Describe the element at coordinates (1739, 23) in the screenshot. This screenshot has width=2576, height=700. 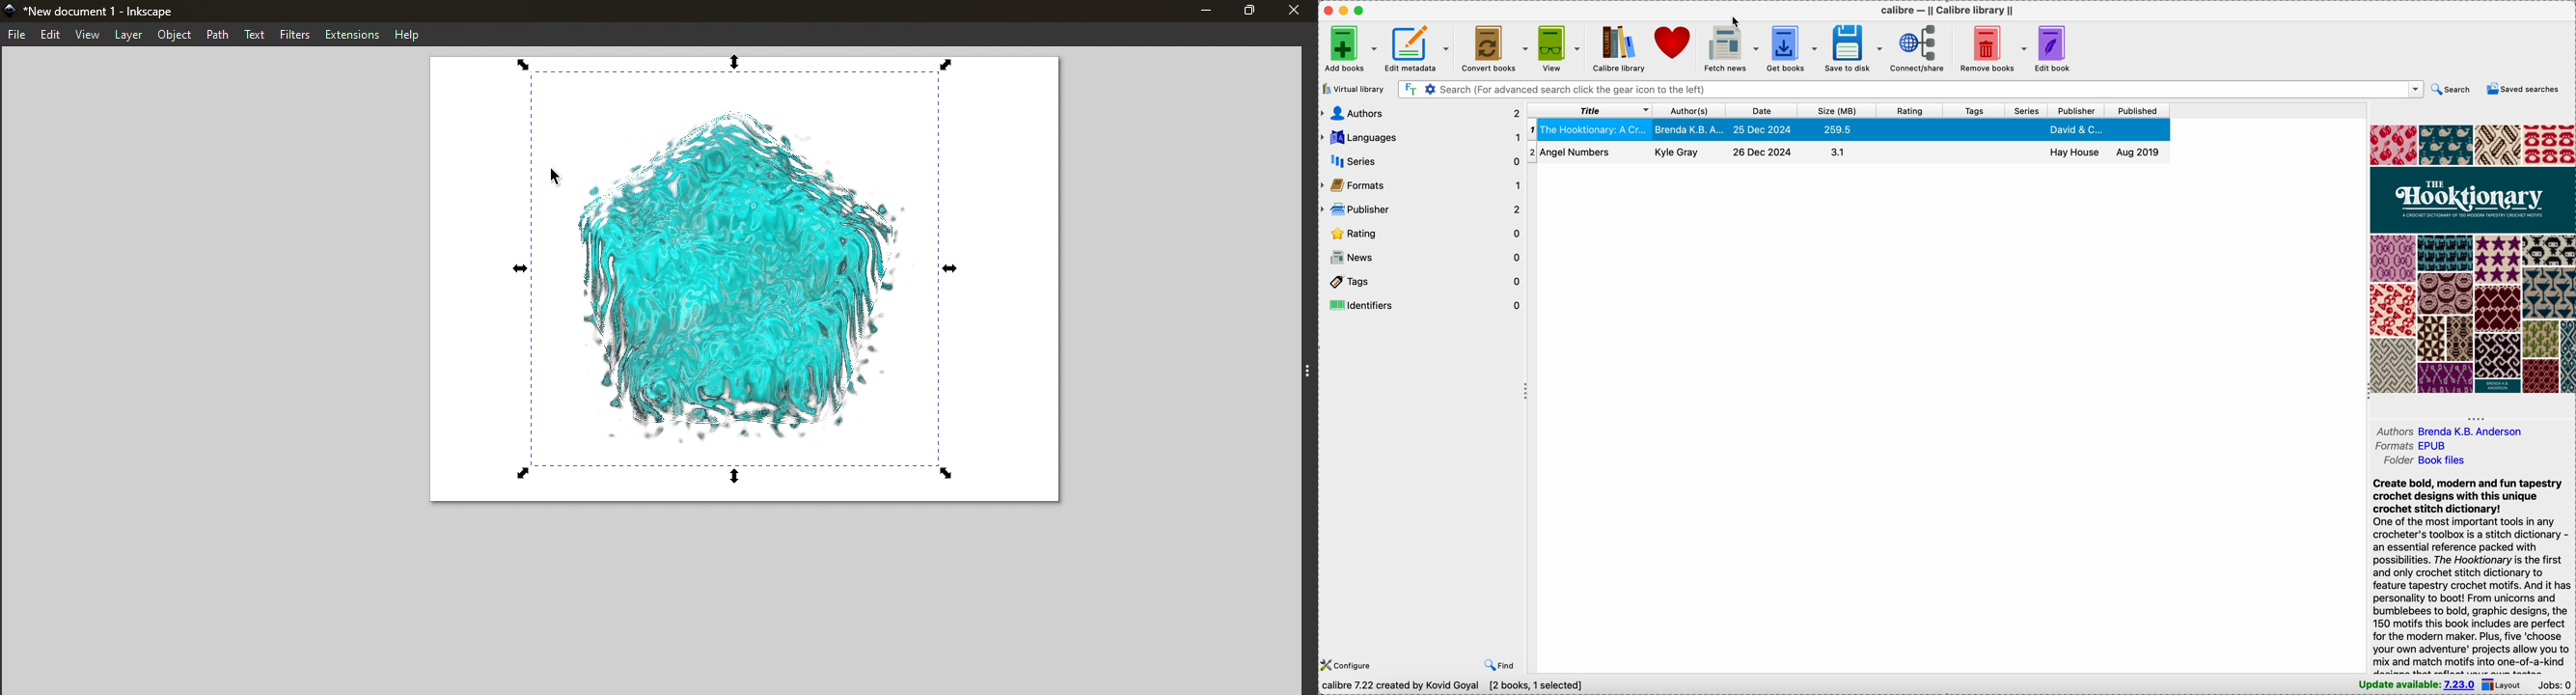
I see `cursor` at that location.